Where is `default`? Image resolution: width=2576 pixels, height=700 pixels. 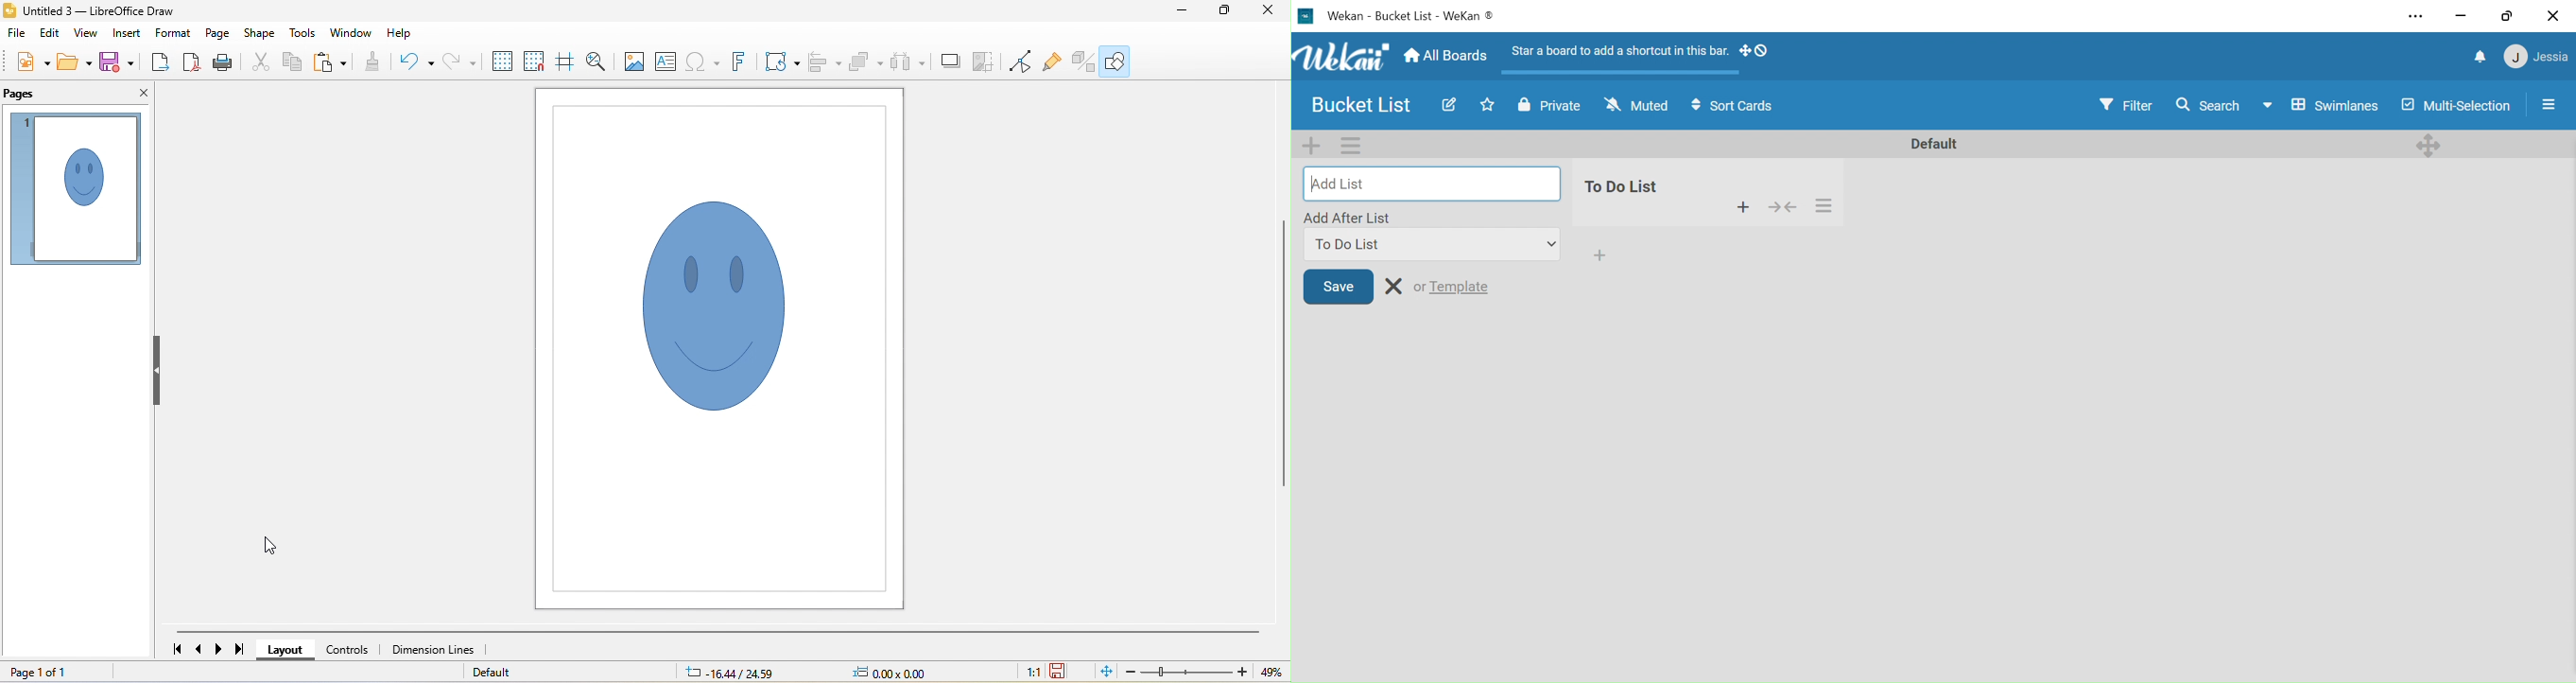 default is located at coordinates (490, 668).